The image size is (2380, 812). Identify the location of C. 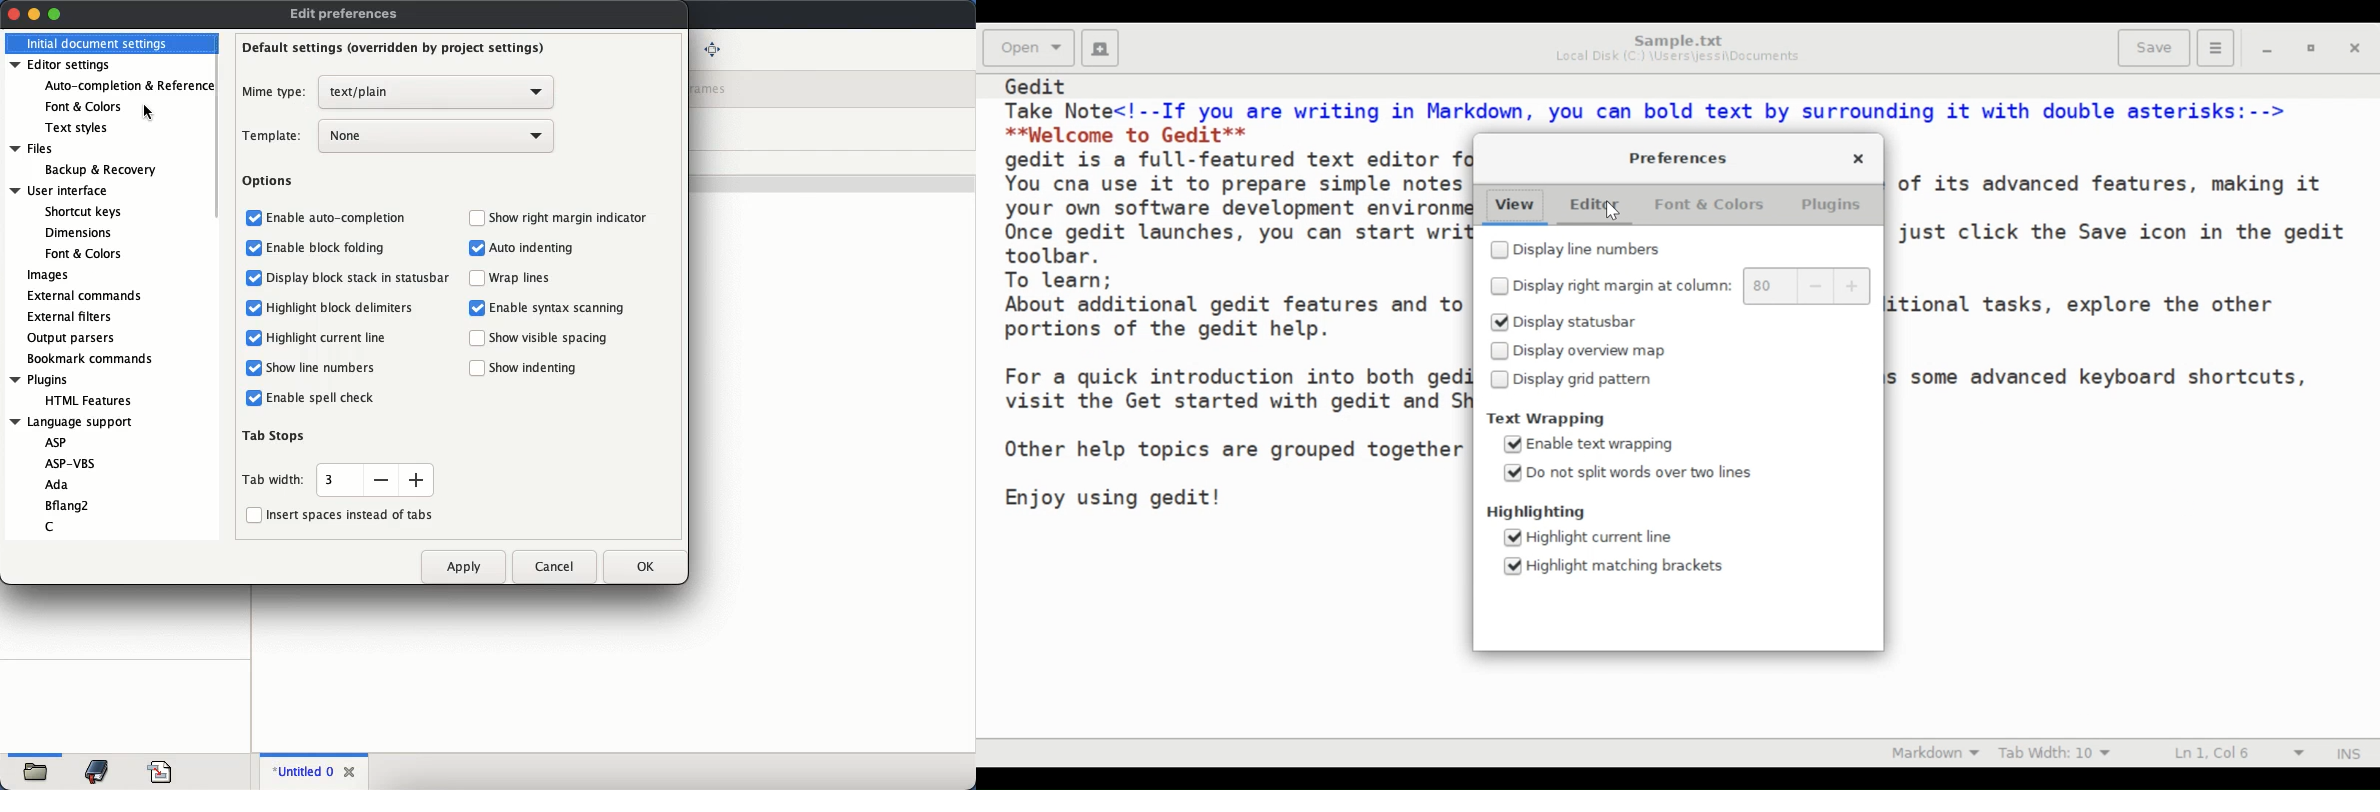
(50, 527).